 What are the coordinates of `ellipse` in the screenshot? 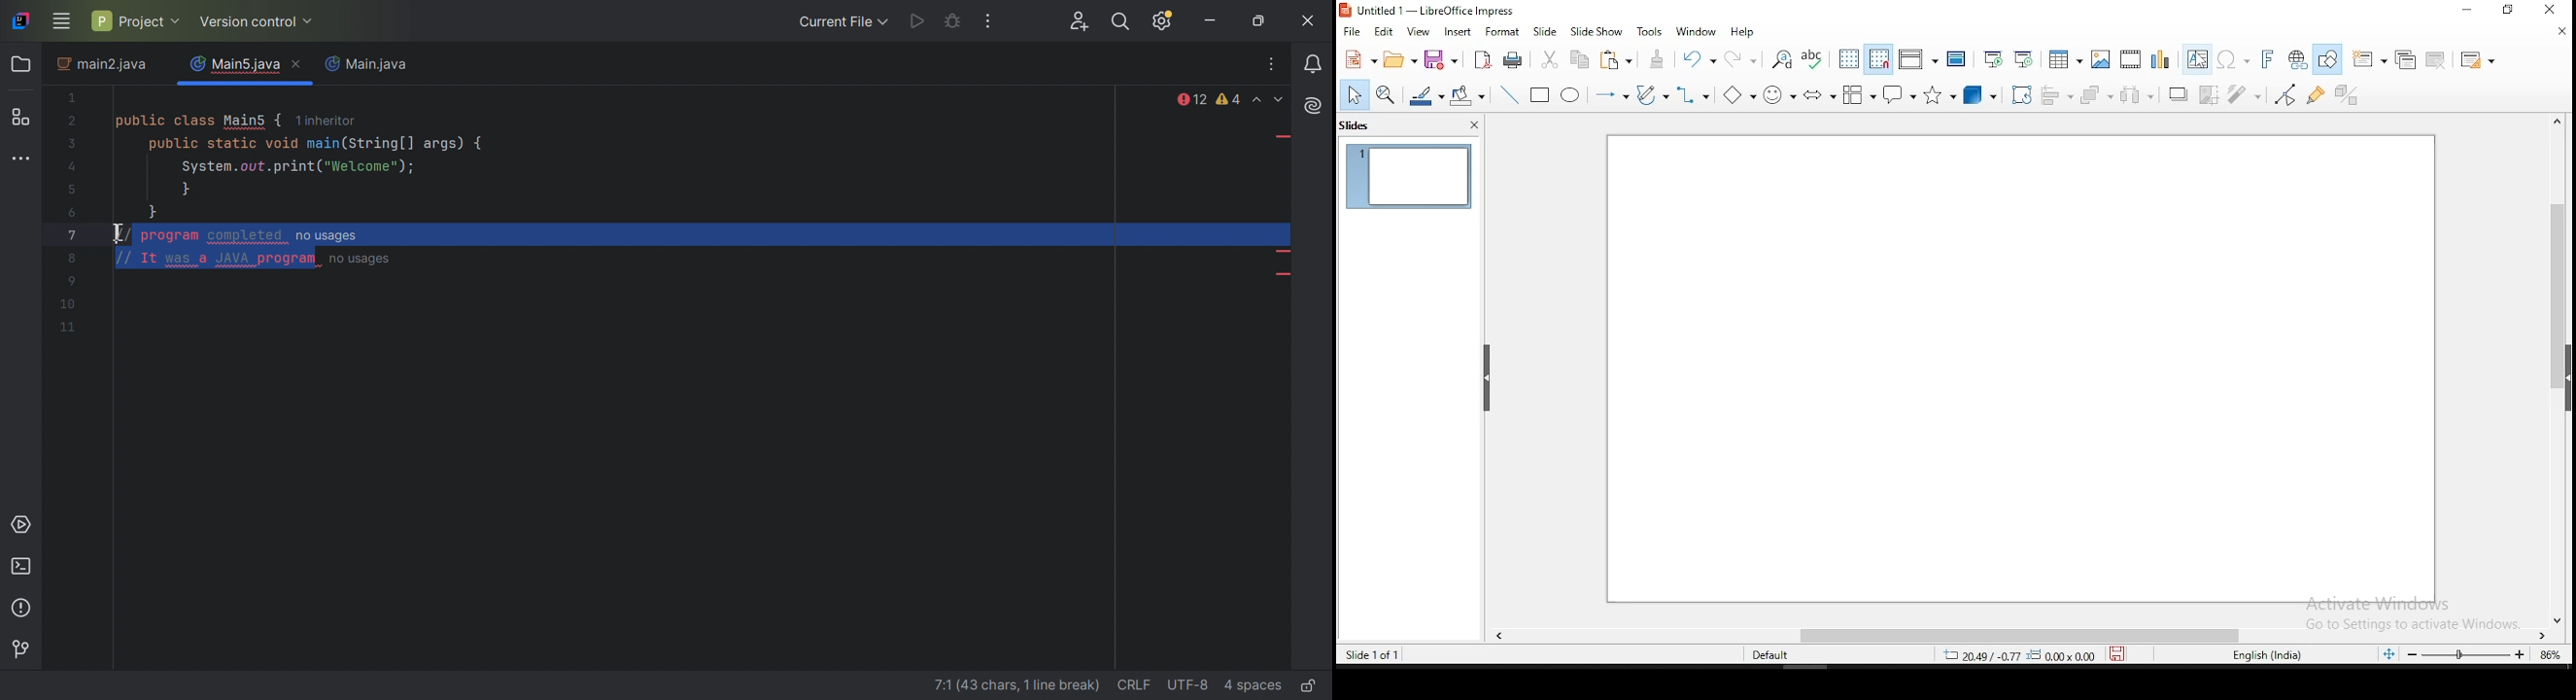 It's located at (1573, 95).